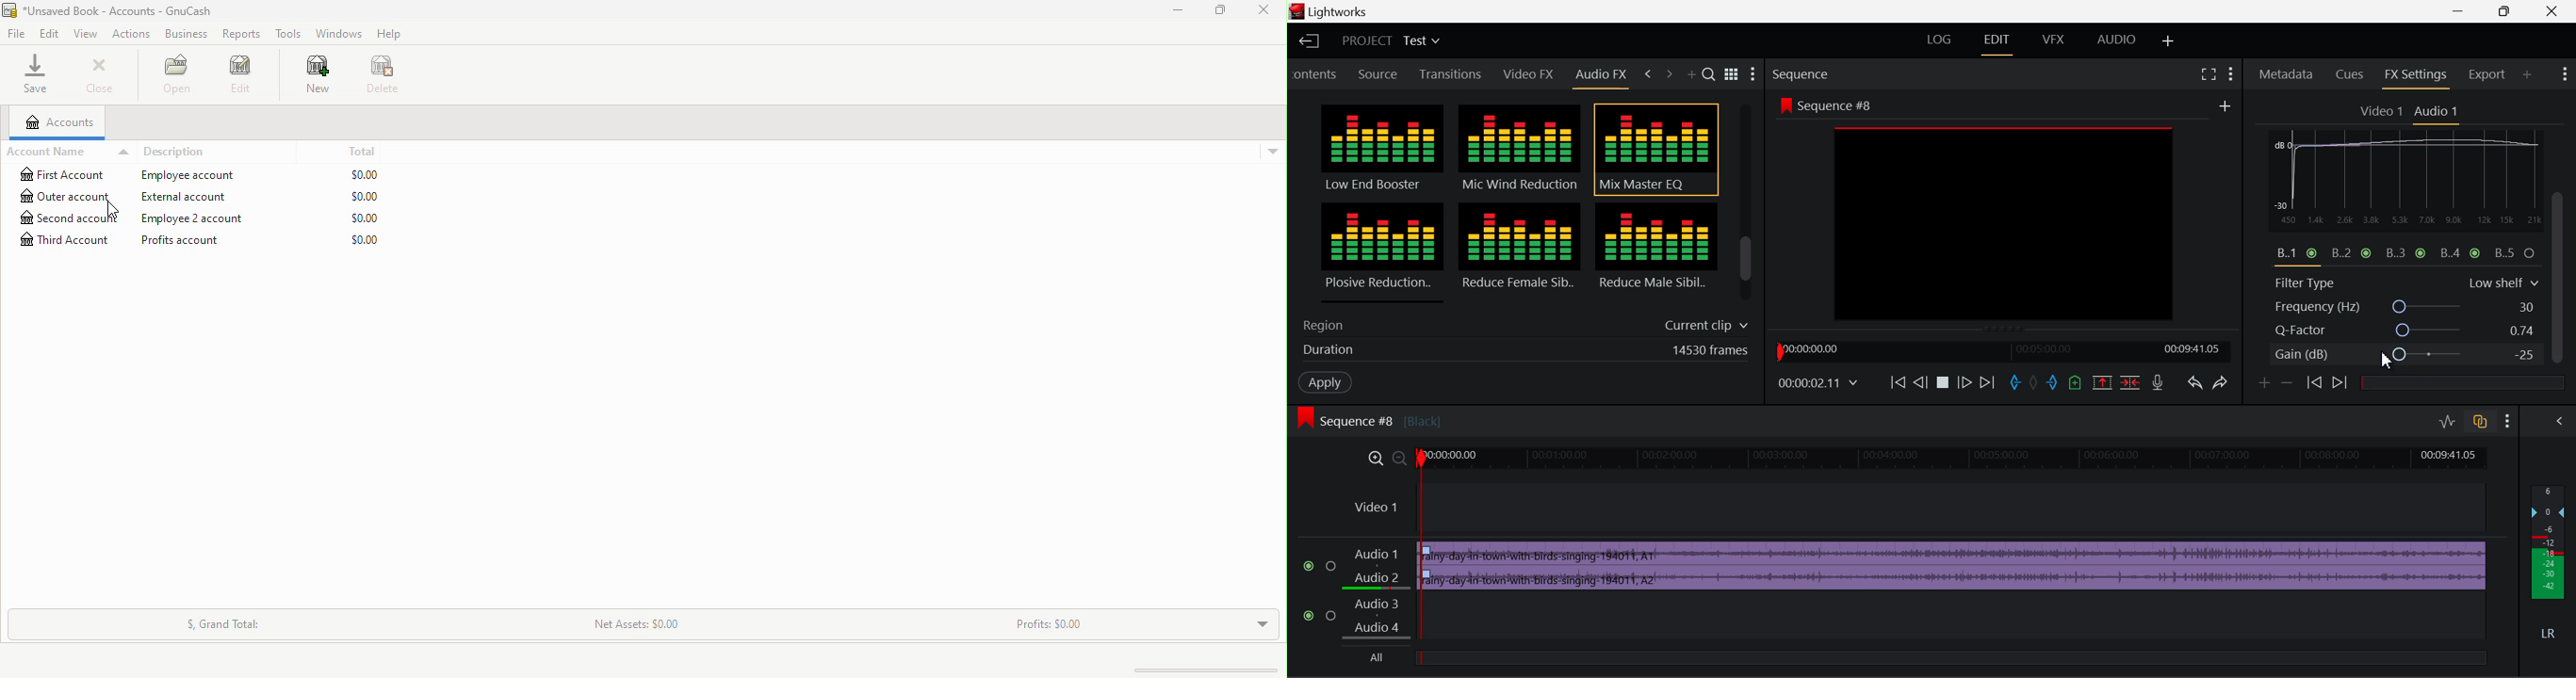 This screenshot has height=700, width=2576. I want to click on Source, so click(1380, 74).